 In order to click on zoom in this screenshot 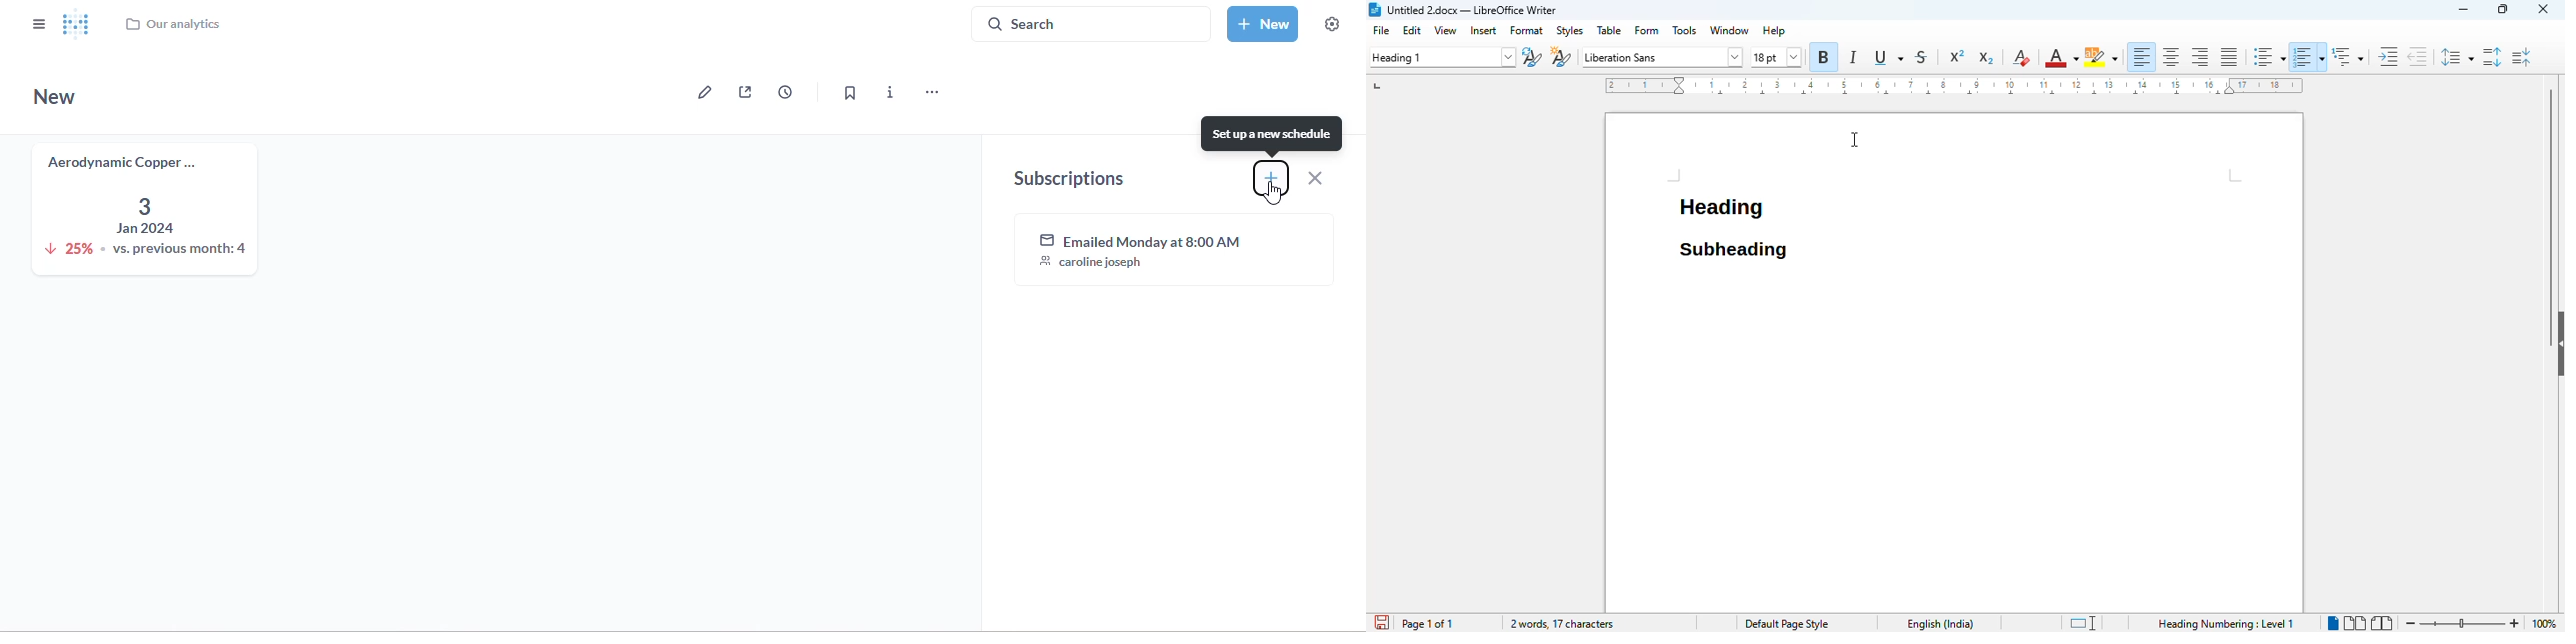, I will do `click(2463, 621)`.